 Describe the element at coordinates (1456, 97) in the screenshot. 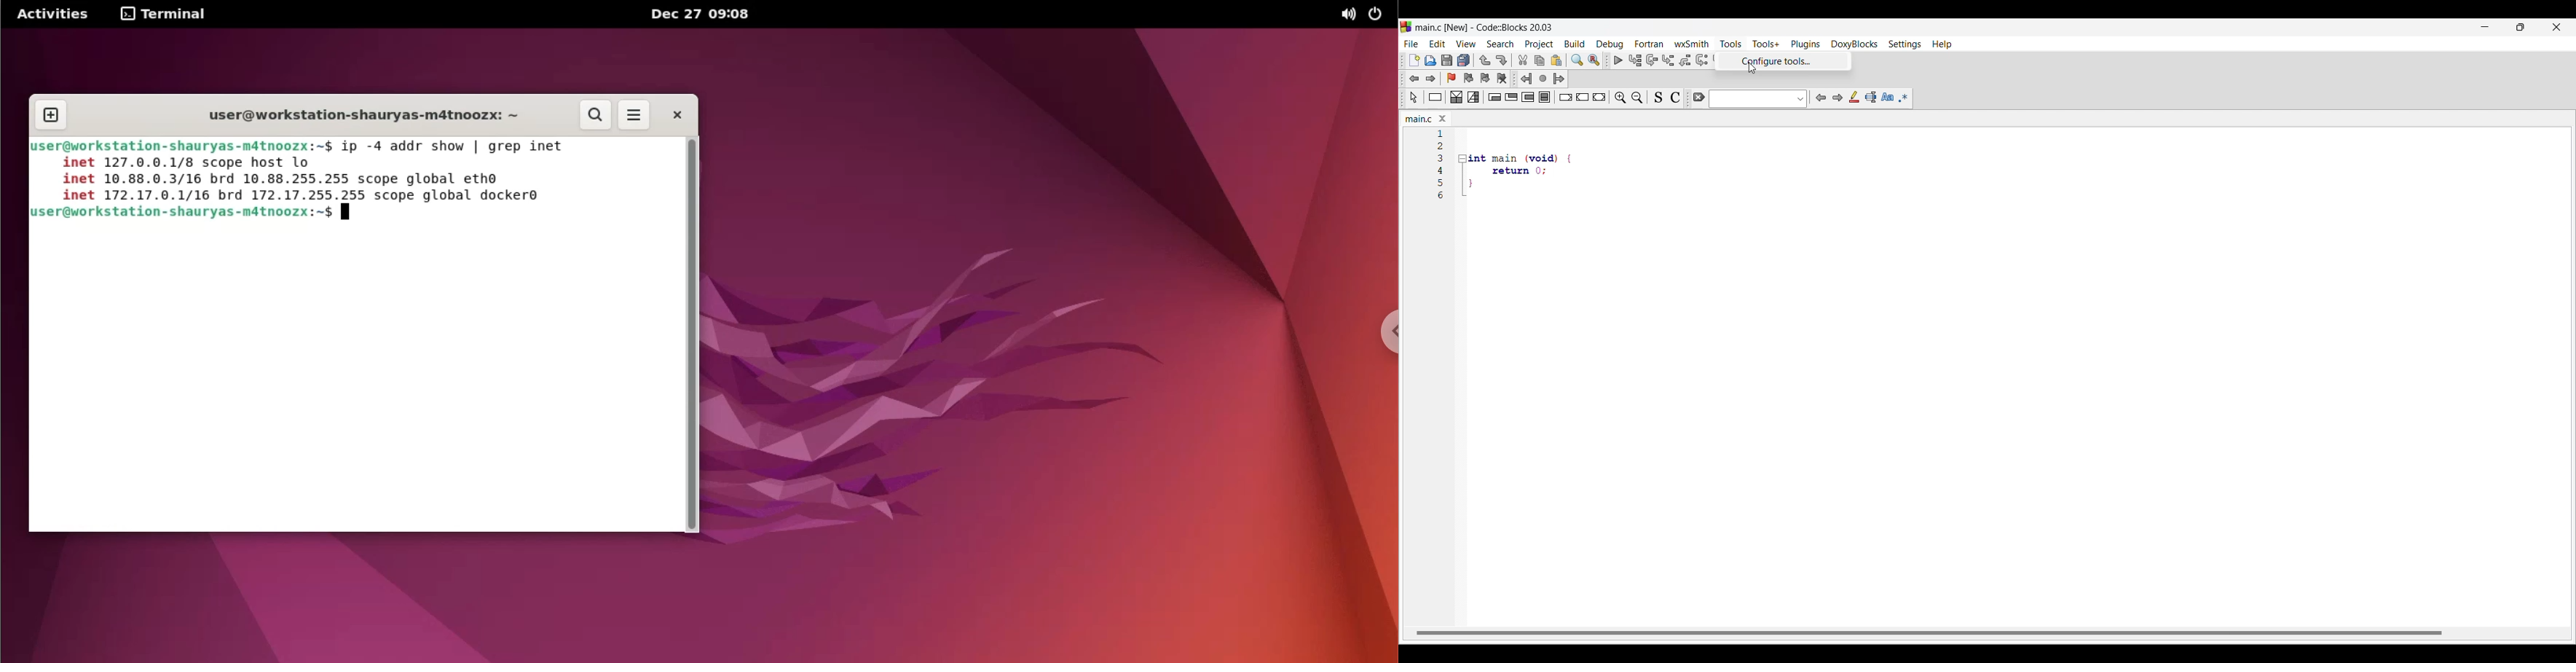

I see `Decision` at that location.